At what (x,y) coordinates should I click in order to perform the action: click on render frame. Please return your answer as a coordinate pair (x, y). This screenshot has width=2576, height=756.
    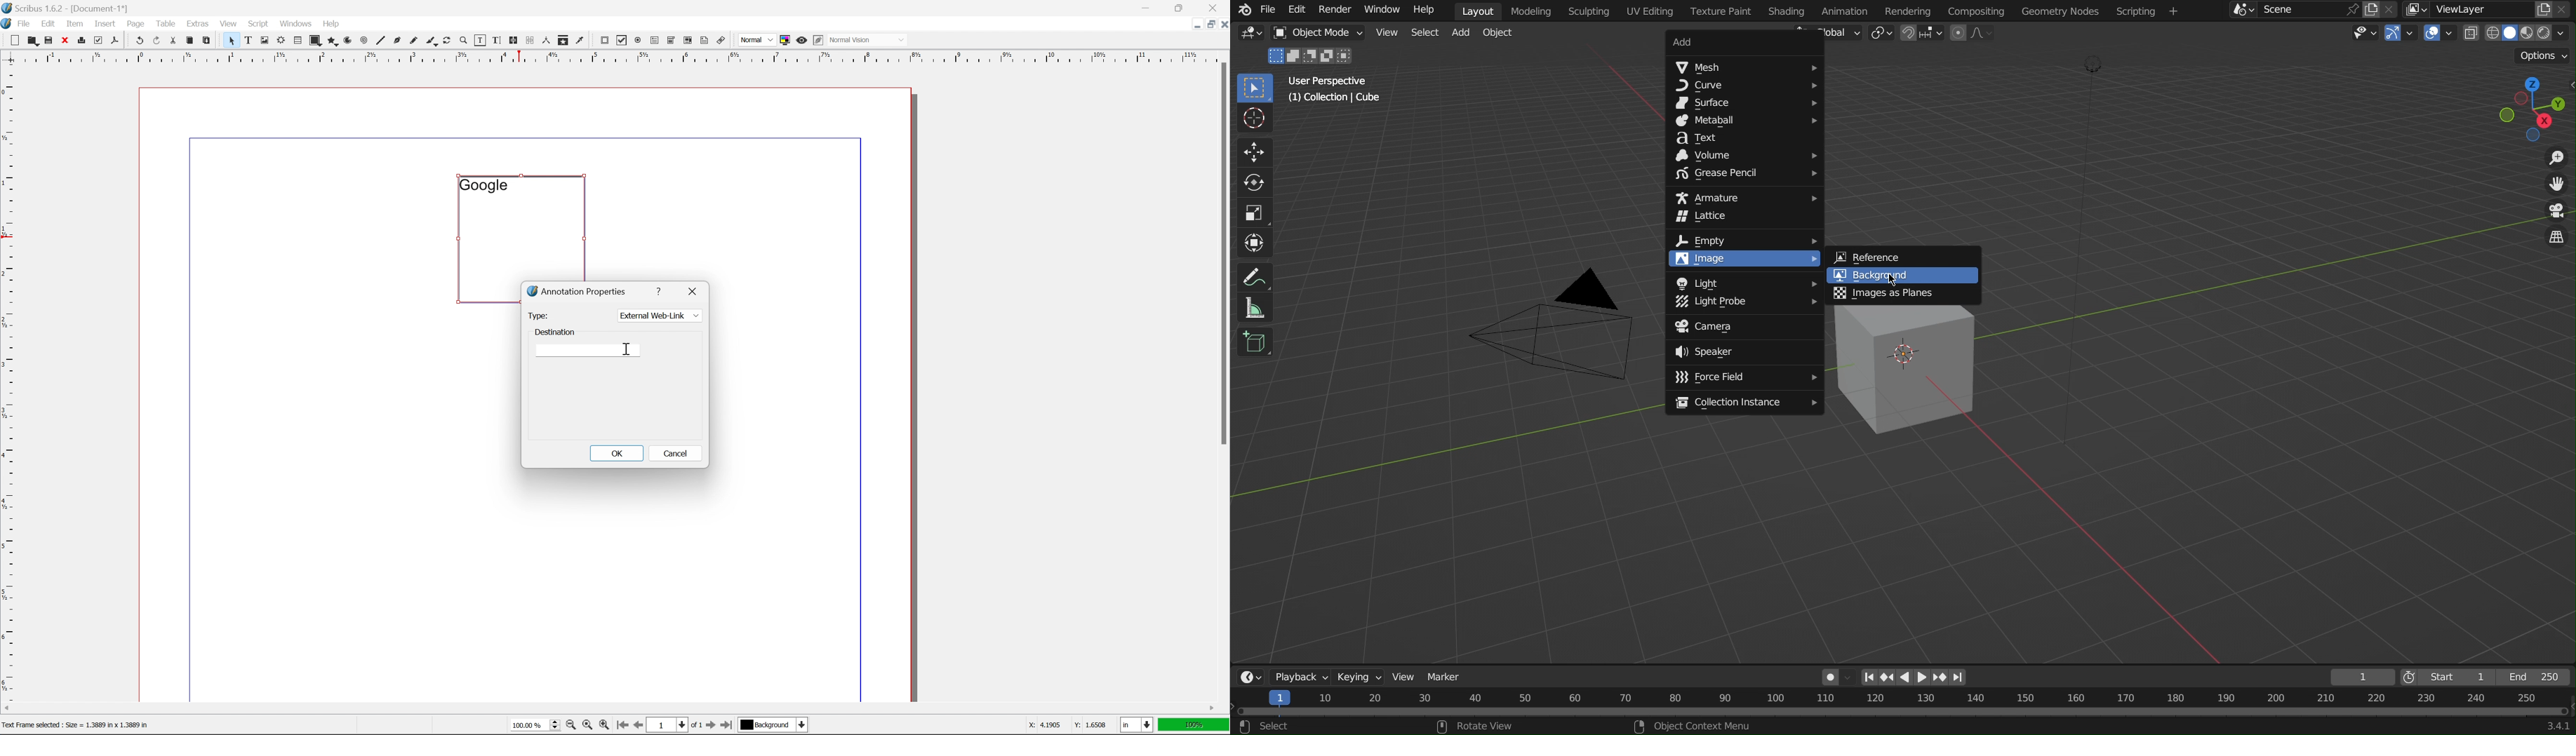
    Looking at the image, I should click on (280, 39).